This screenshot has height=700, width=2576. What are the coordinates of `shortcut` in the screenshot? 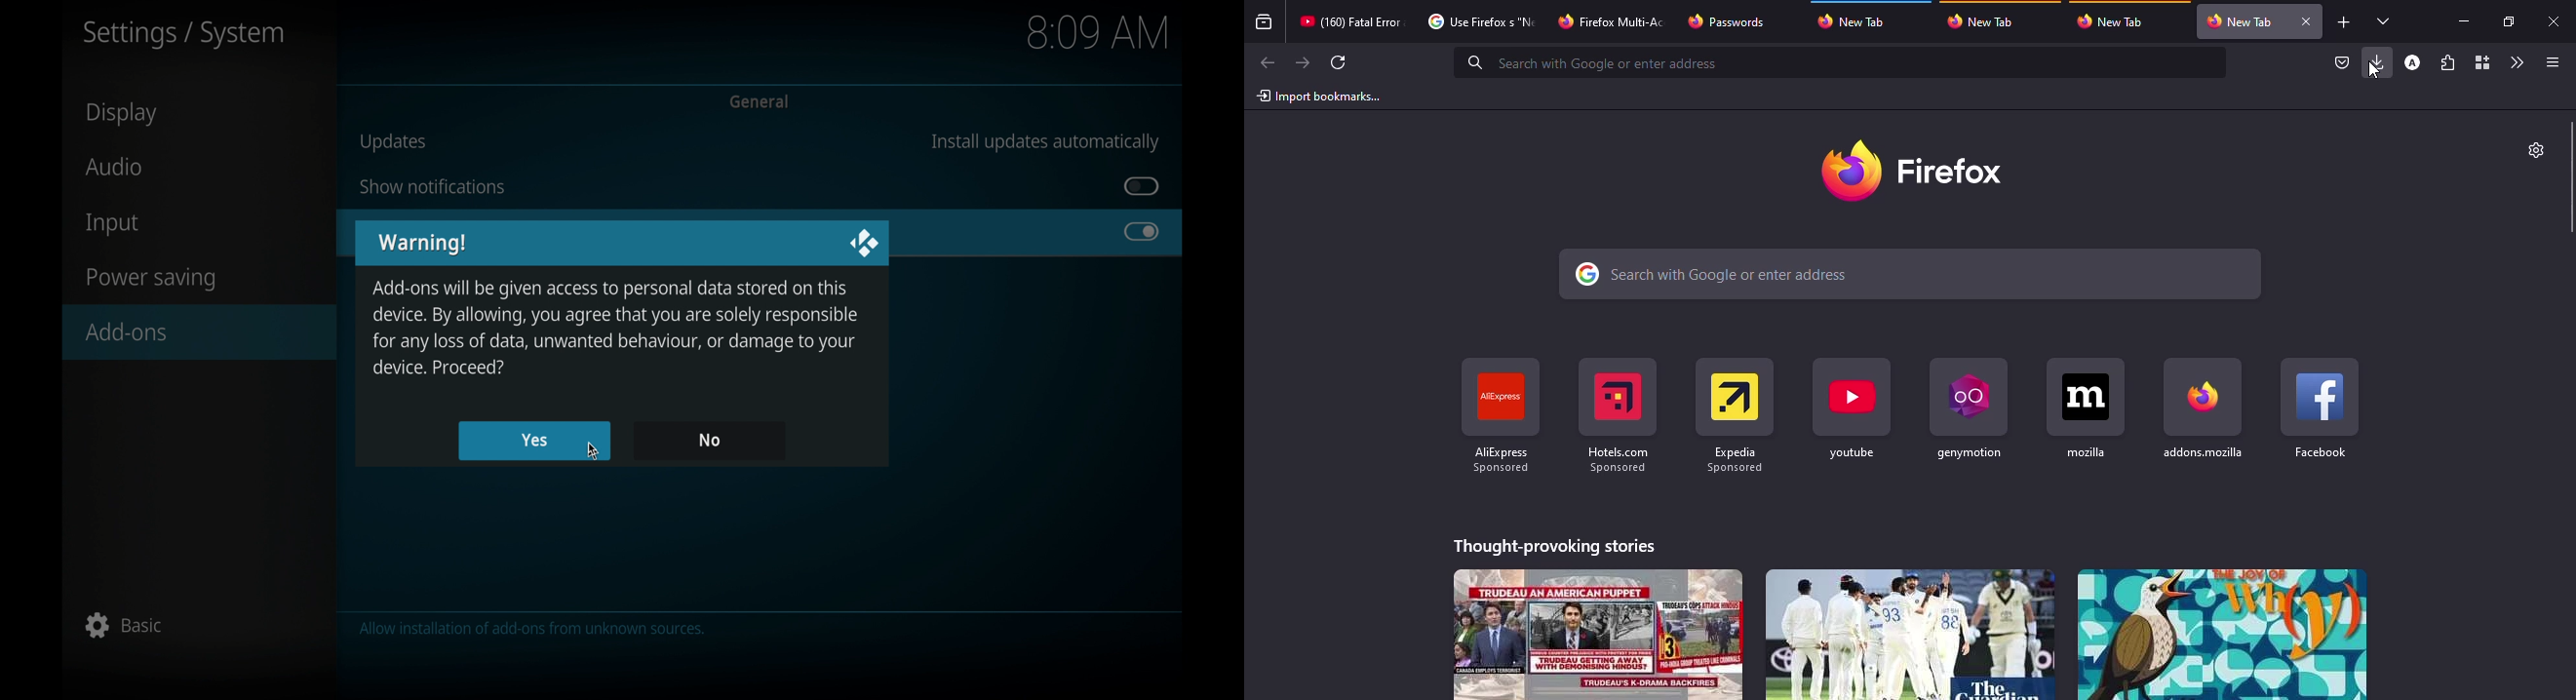 It's located at (2086, 408).